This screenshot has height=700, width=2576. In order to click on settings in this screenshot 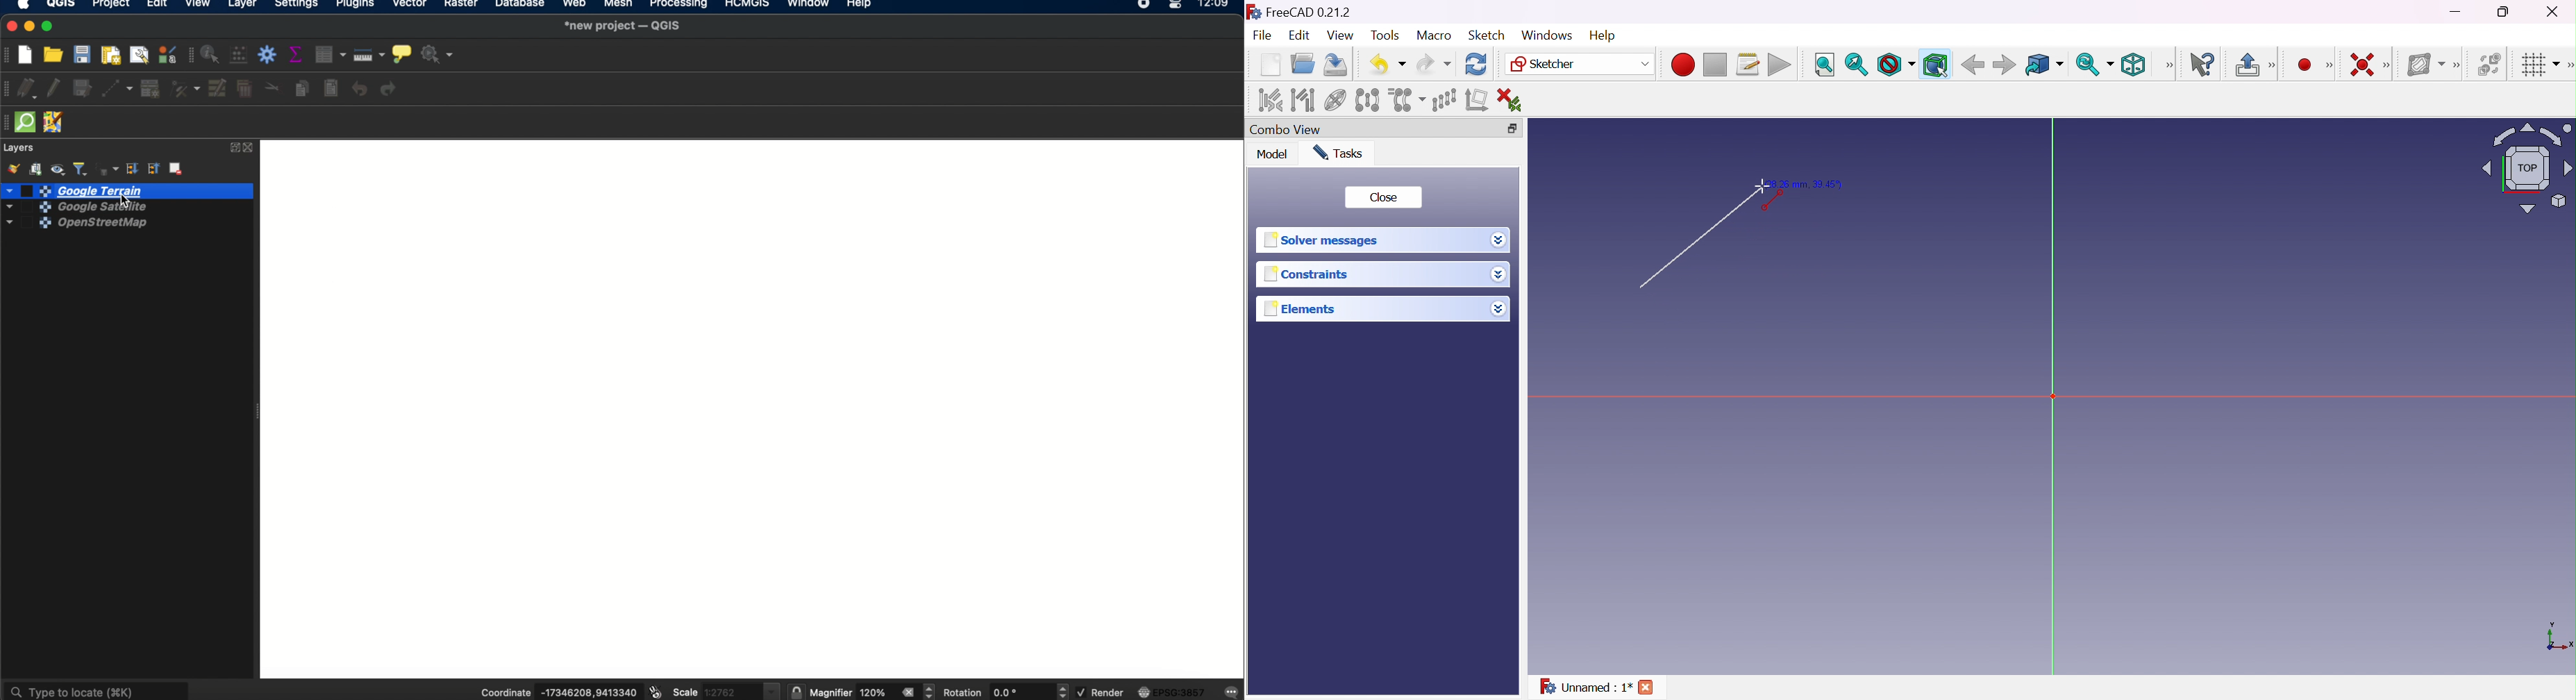, I will do `click(297, 5)`.